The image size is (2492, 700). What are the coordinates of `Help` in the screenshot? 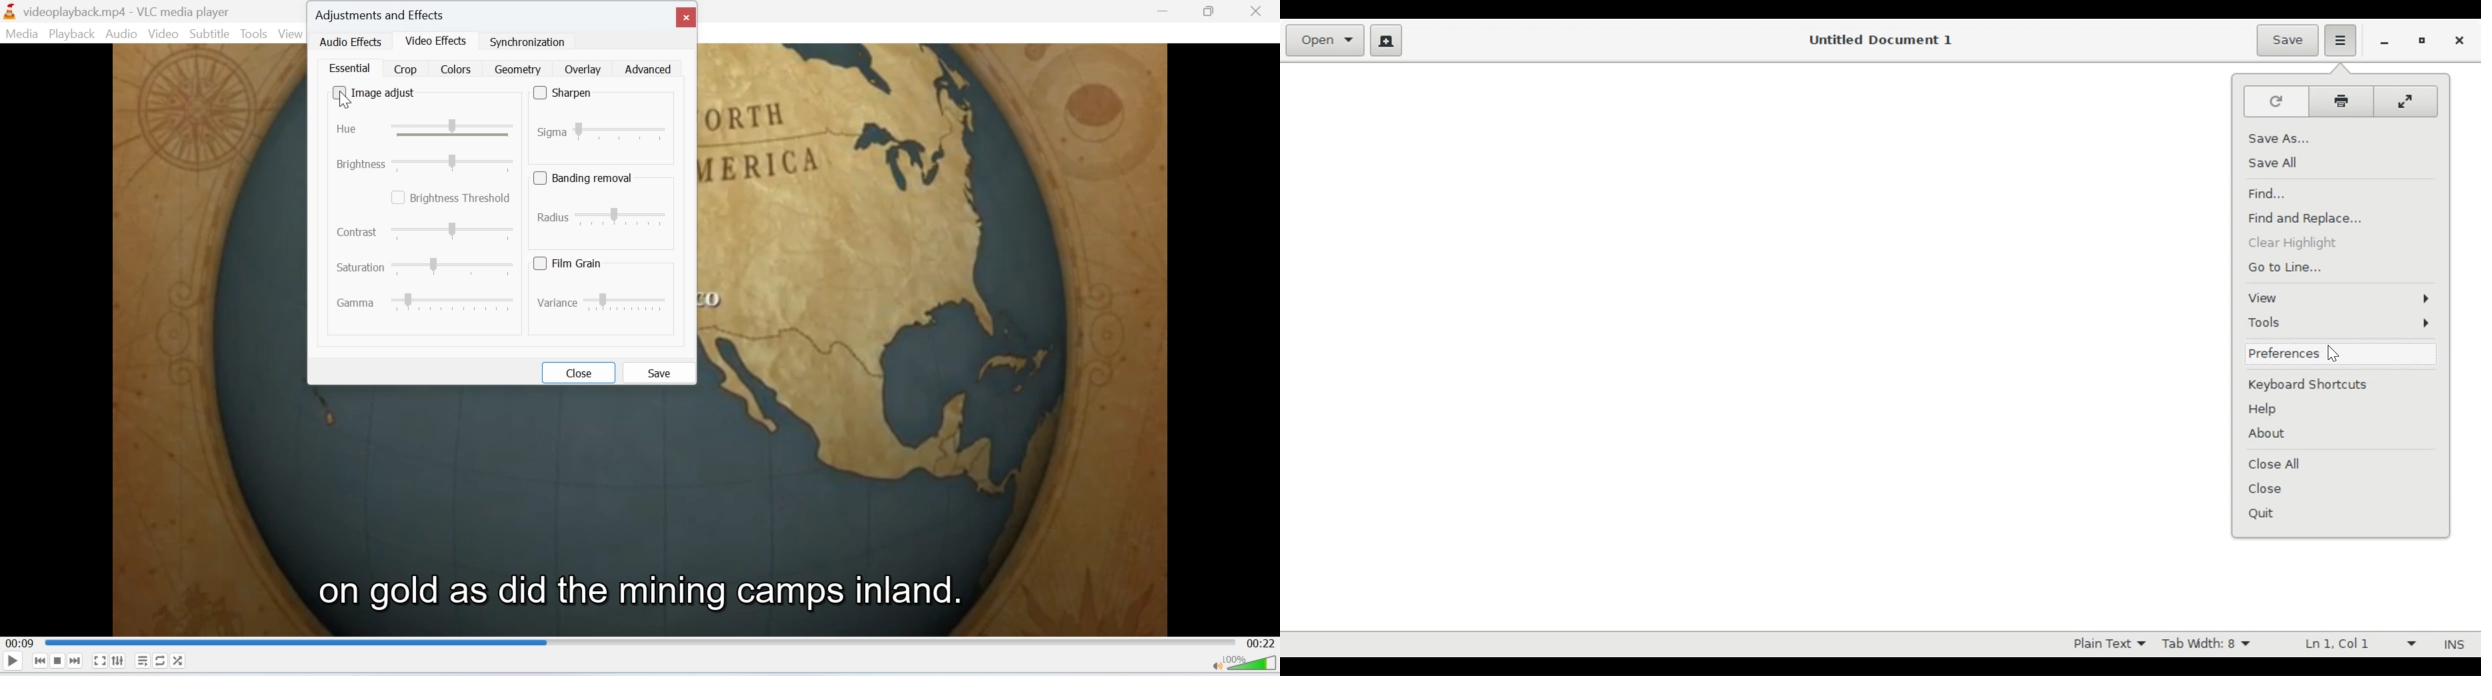 It's located at (2265, 409).